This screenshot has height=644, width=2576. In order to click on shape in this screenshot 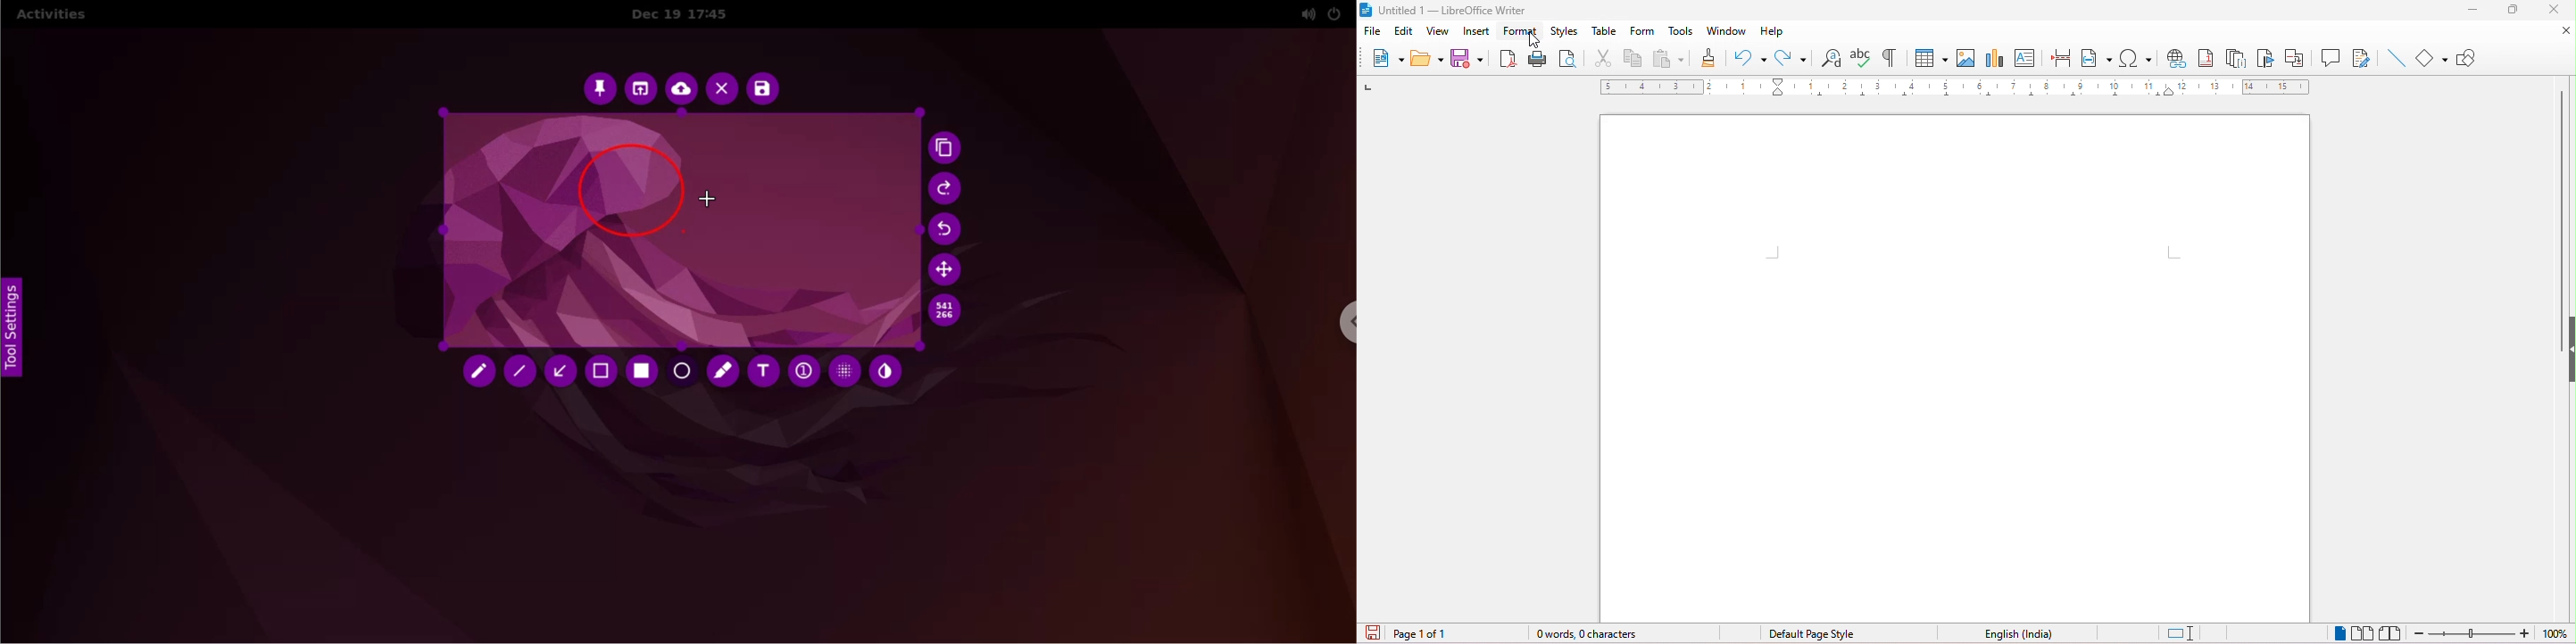, I will do `click(2431, 58)`.